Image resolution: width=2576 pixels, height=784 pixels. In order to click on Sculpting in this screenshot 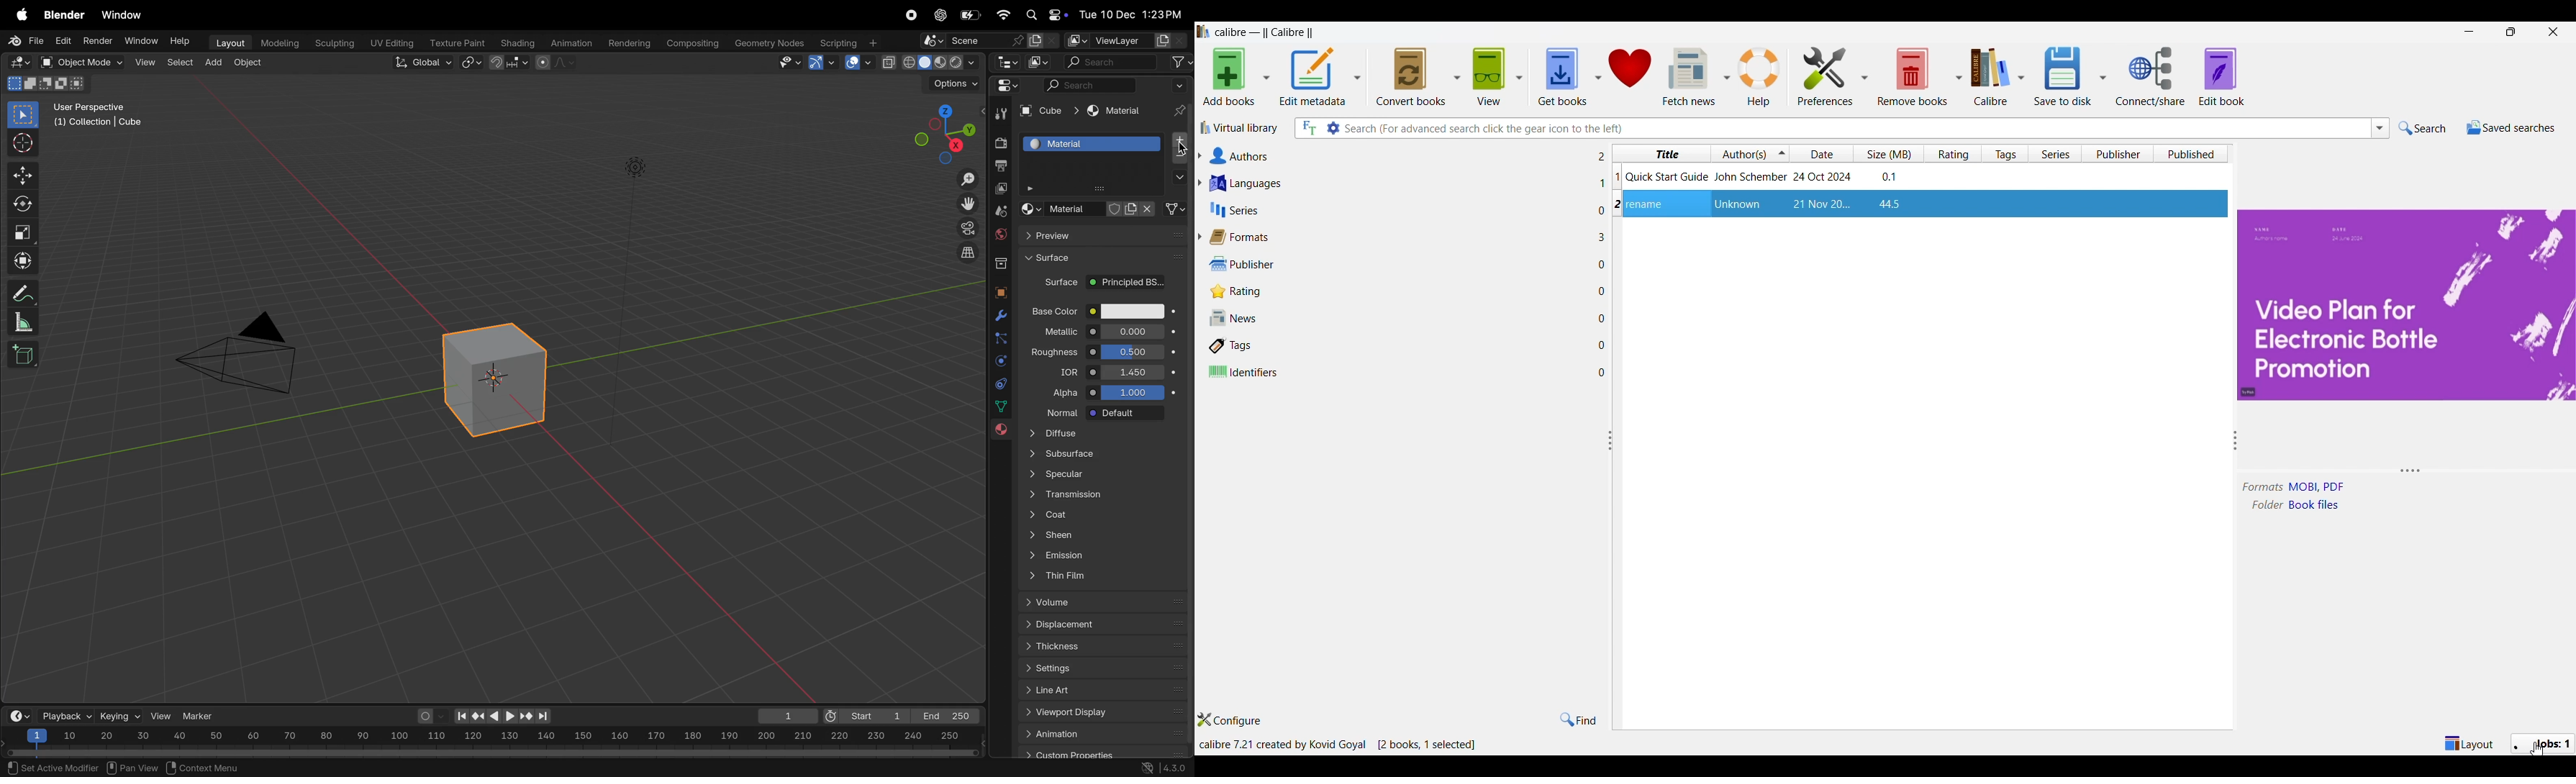, I will do `click(330, 41)`.